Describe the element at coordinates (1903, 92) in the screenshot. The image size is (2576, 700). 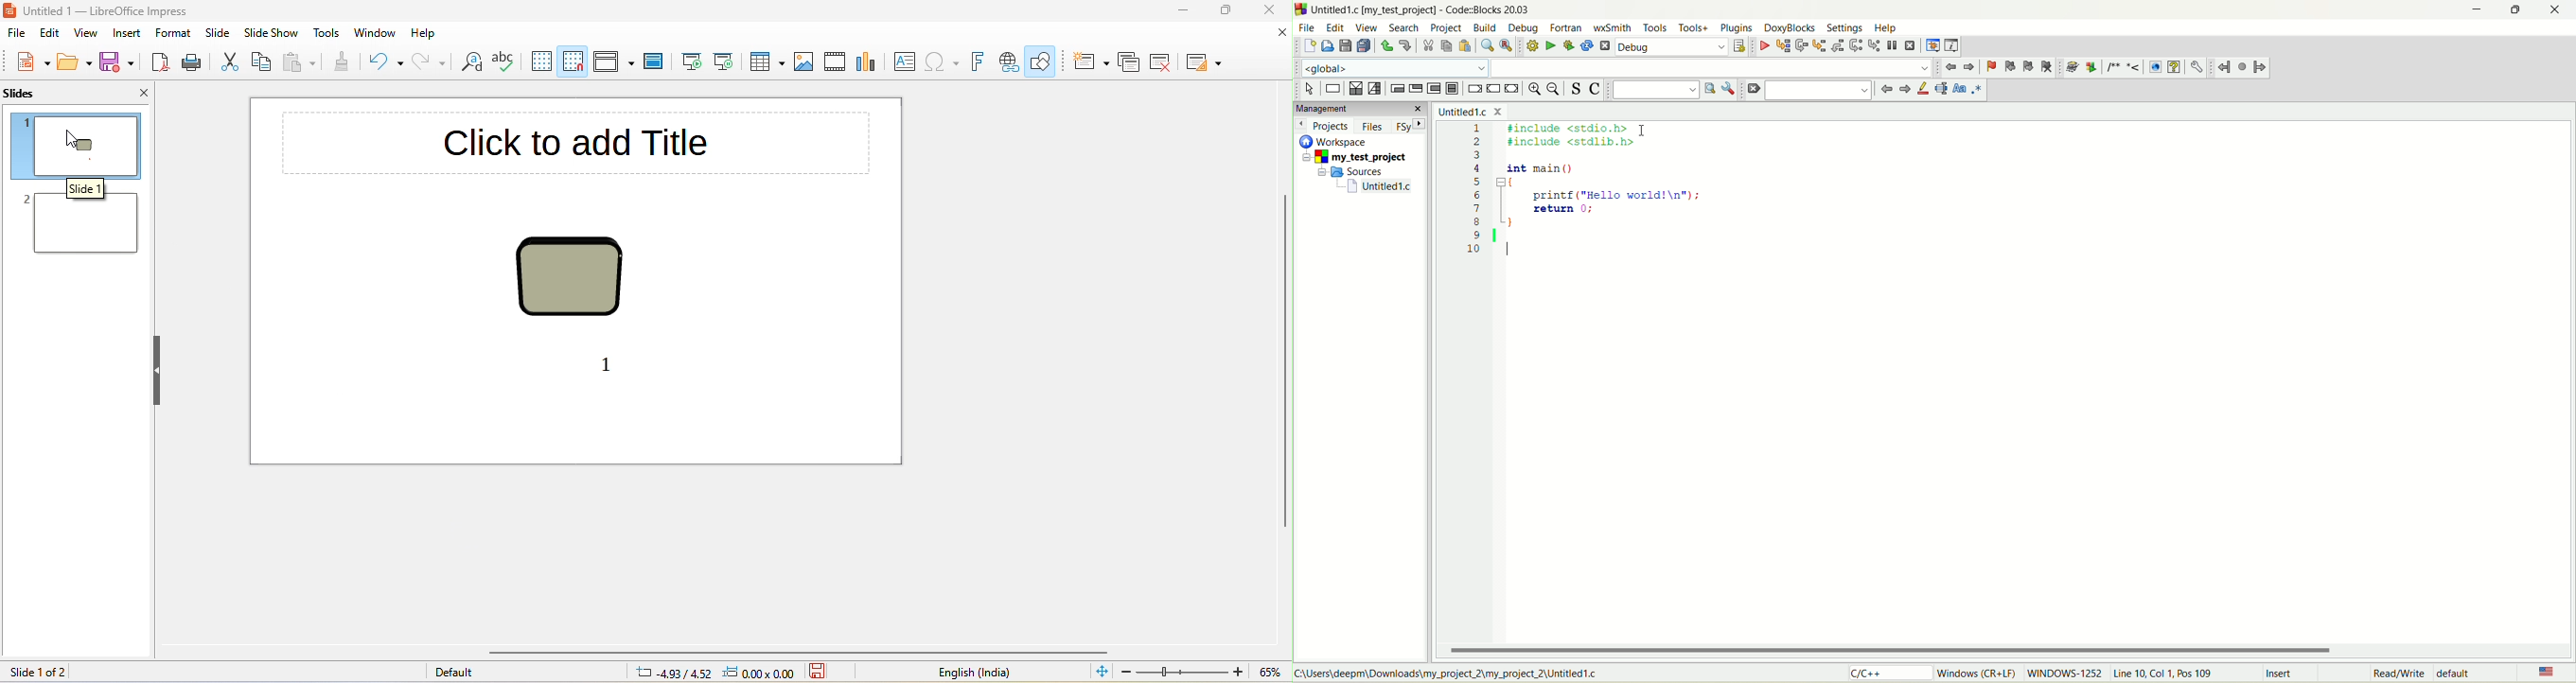
I see `go back` at that location.